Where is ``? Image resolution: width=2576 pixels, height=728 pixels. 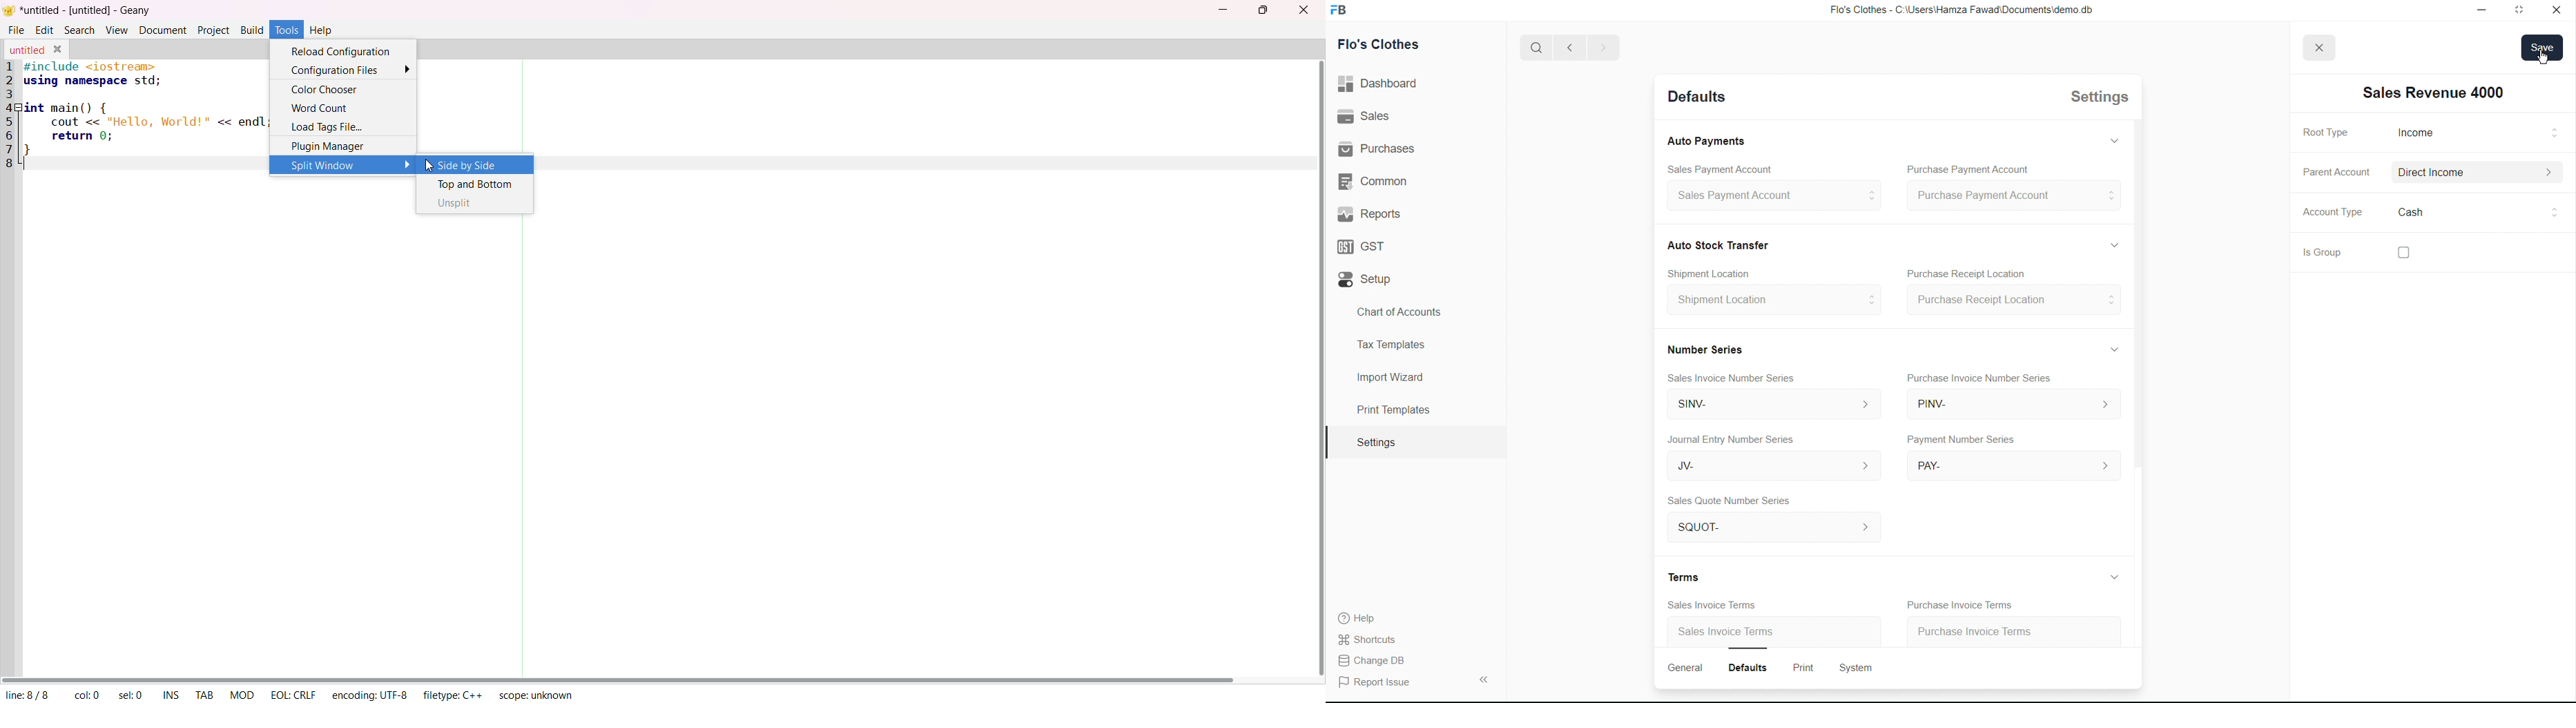  is located at coordinates (2548, 134).